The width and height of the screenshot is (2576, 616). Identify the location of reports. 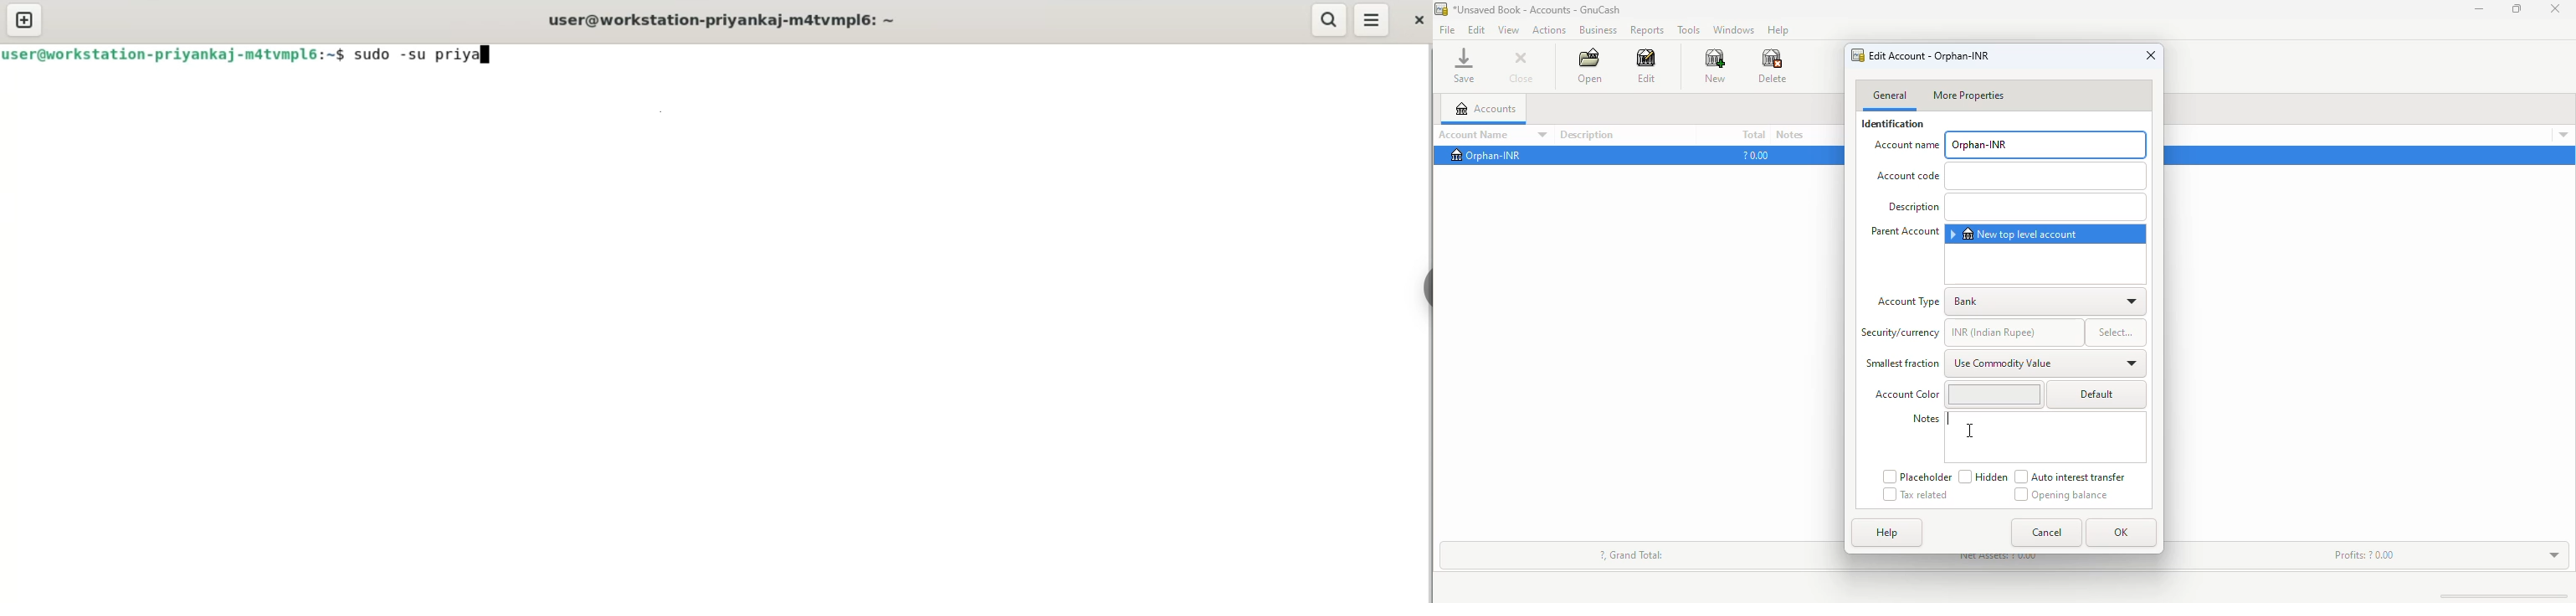
(1646, 30).